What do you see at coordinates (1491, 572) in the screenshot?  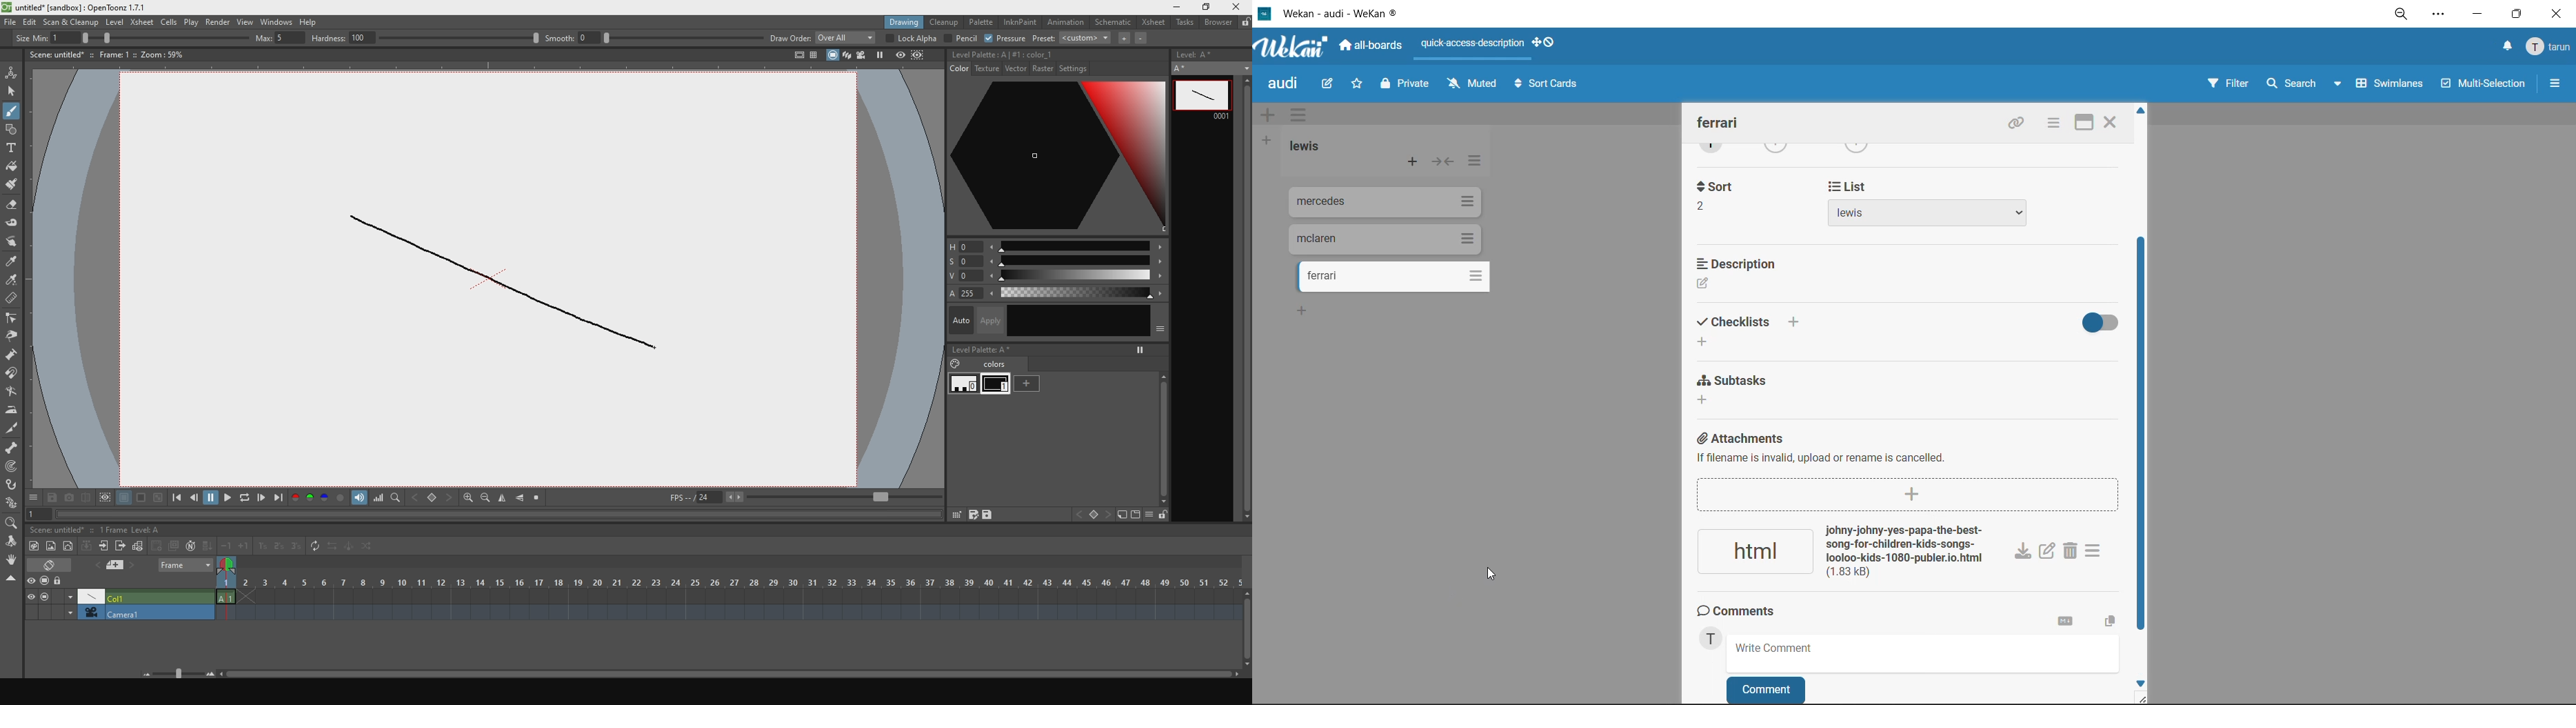 I see `cursor` at bounding box center [1491, 572].